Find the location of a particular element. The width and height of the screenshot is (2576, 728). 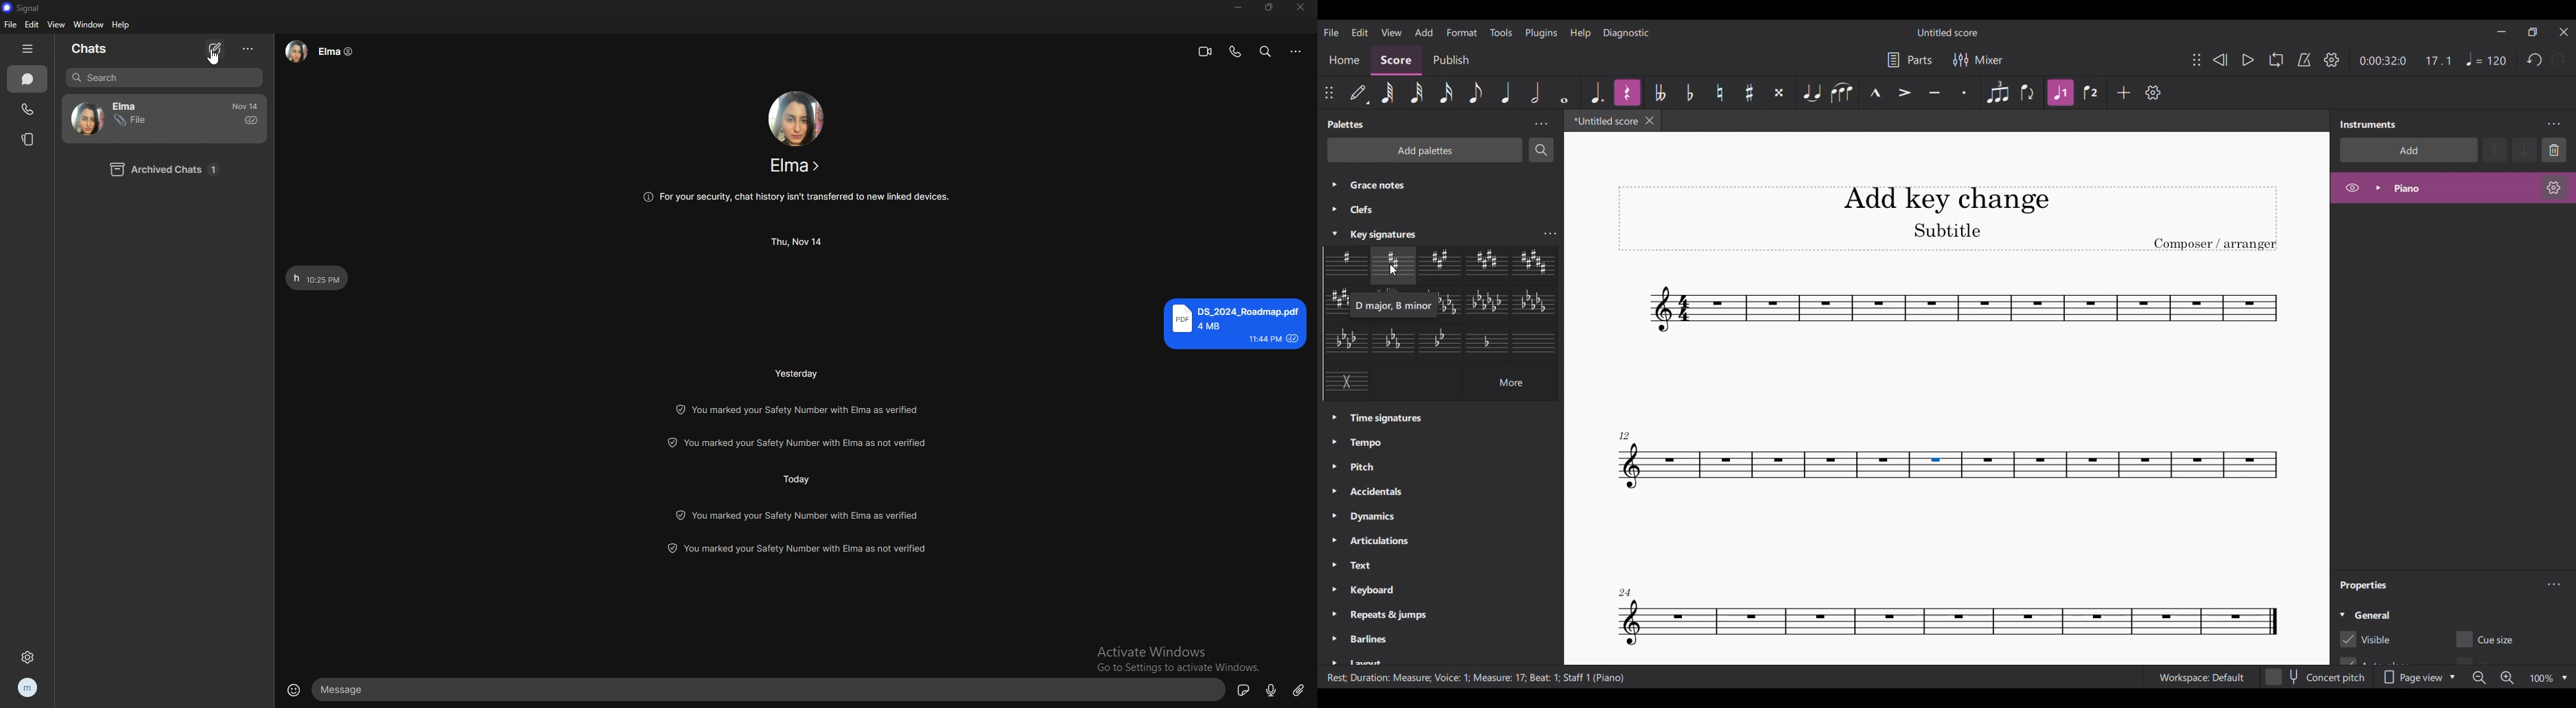

Minimize is located at coordinates (2502, 31).